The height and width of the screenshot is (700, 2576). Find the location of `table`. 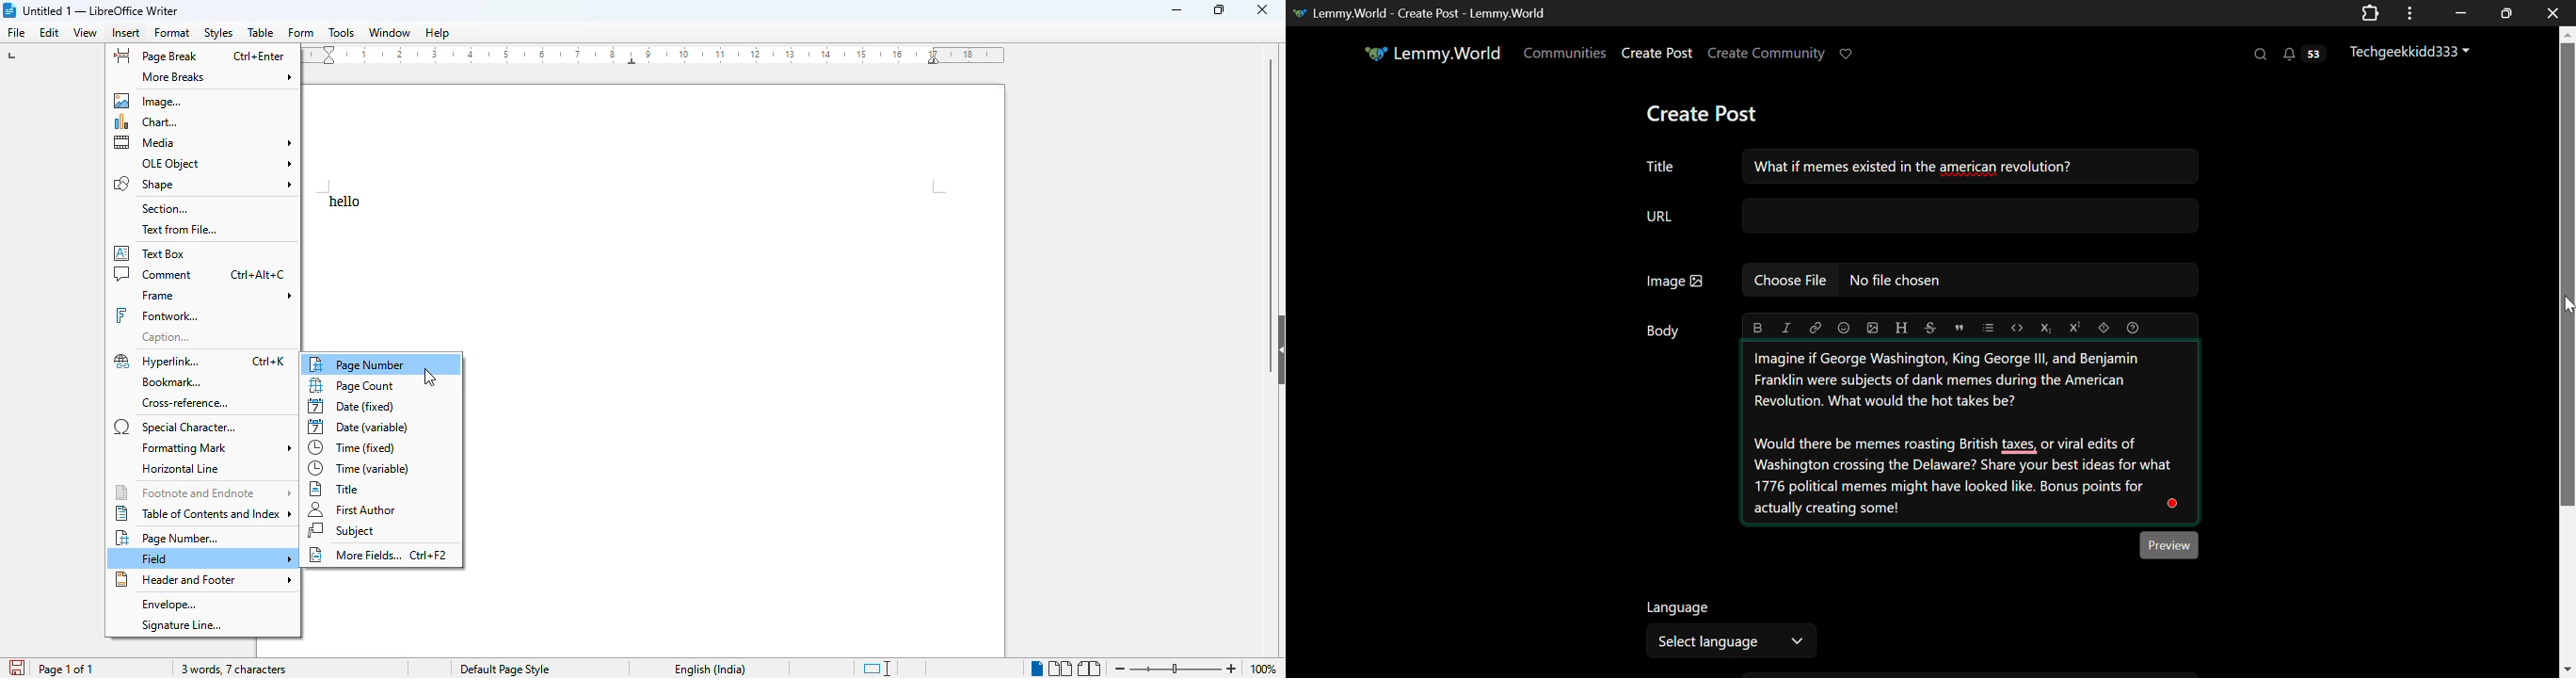

table is located at coordinates (261, 32).